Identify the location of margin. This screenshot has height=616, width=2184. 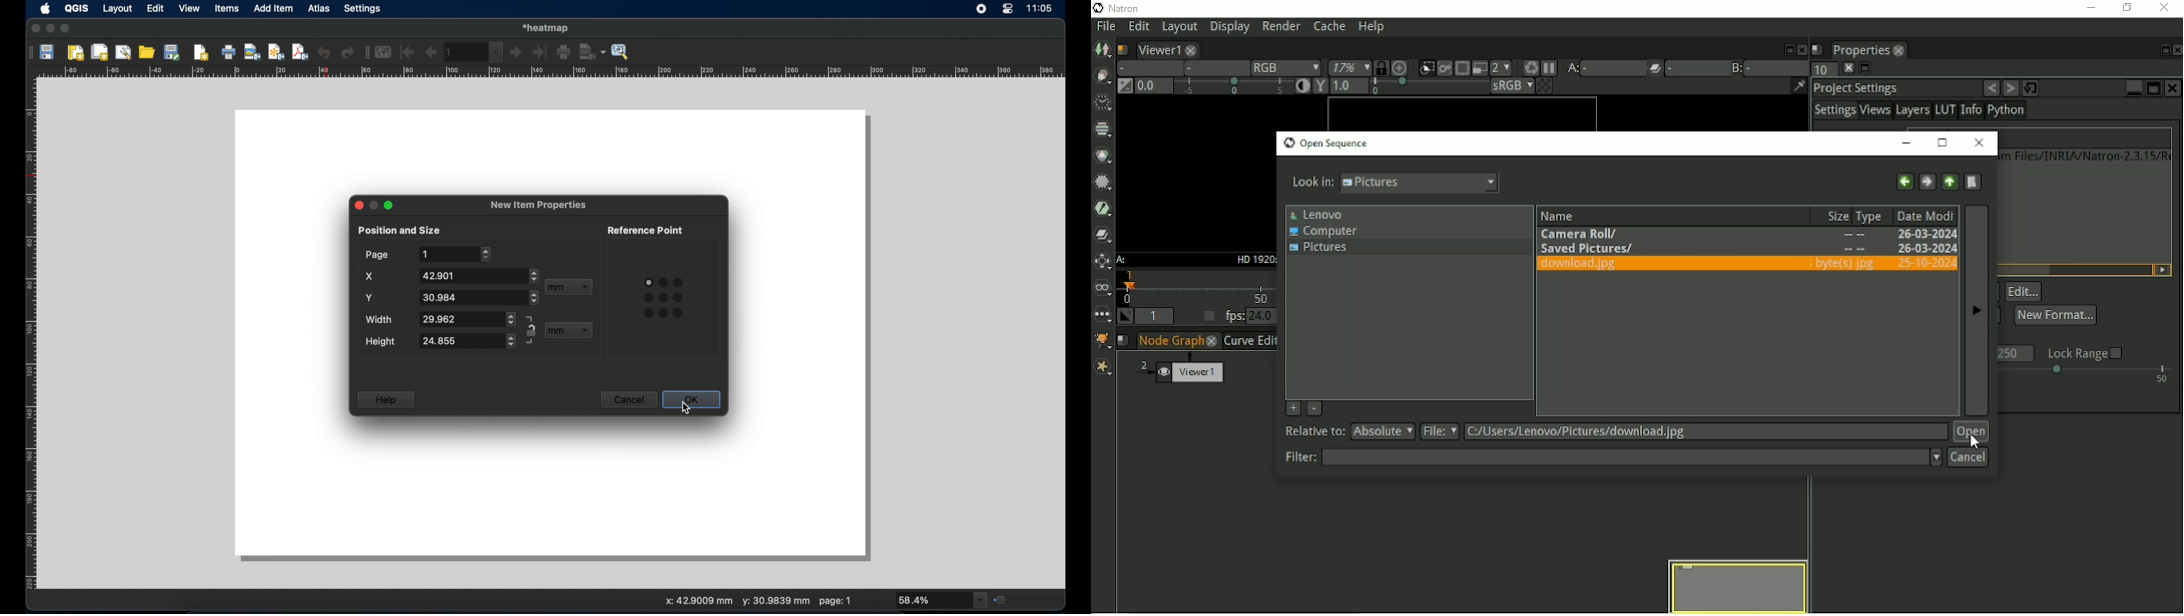
(27, 336).